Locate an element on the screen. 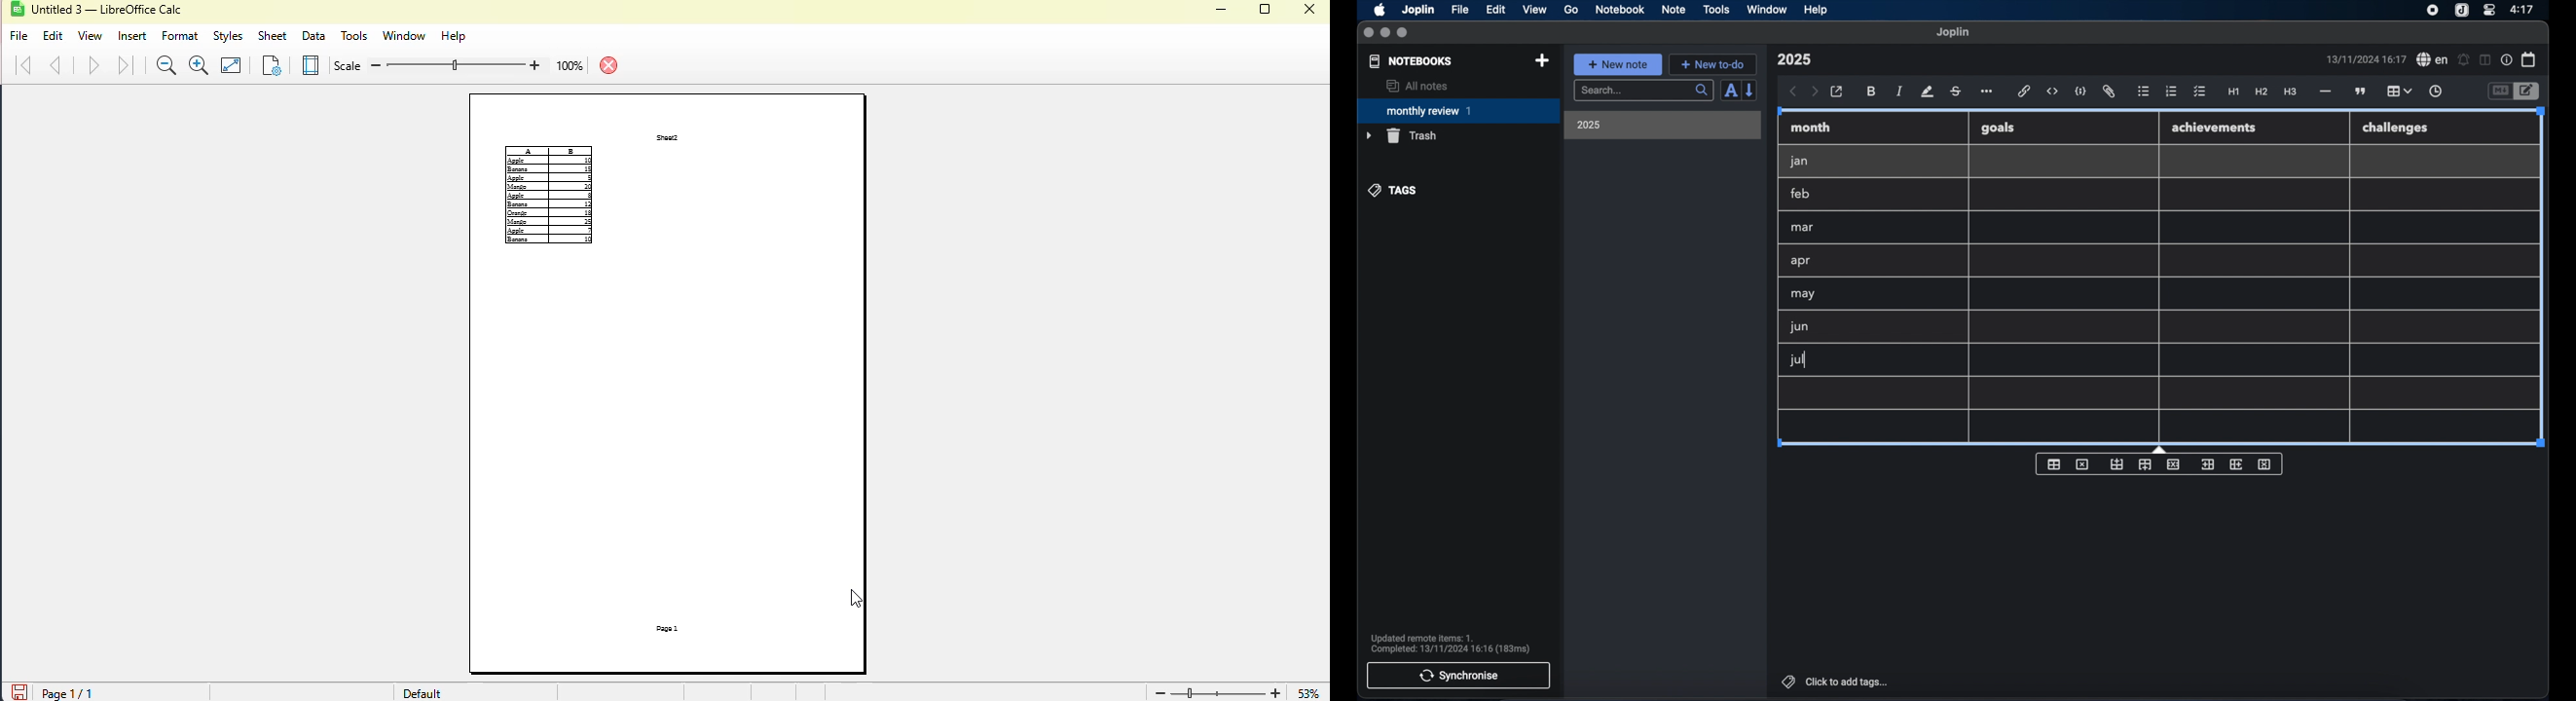 The width and height of the screenshot is (2576, 728). heading 1 is located at coordinates (2234, 92).